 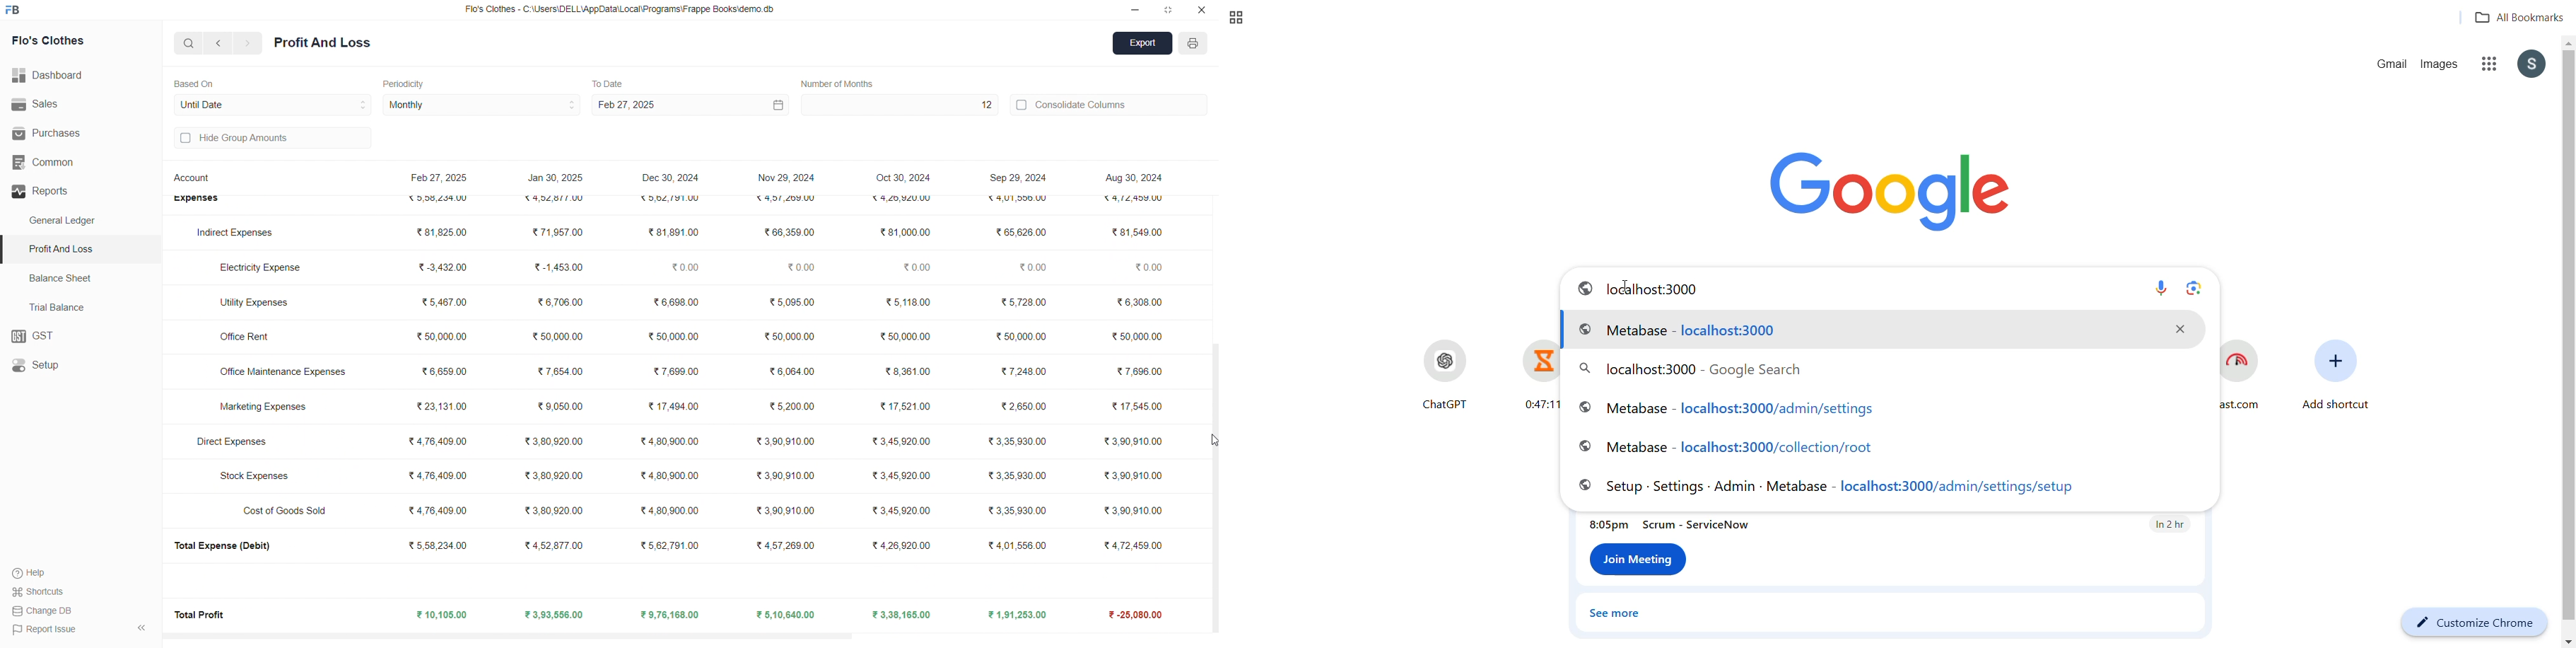 What do you see at coordinates (671, 545) in the screenshot?
I see `₹5,62,791.00` at bounding box center [671, 545].